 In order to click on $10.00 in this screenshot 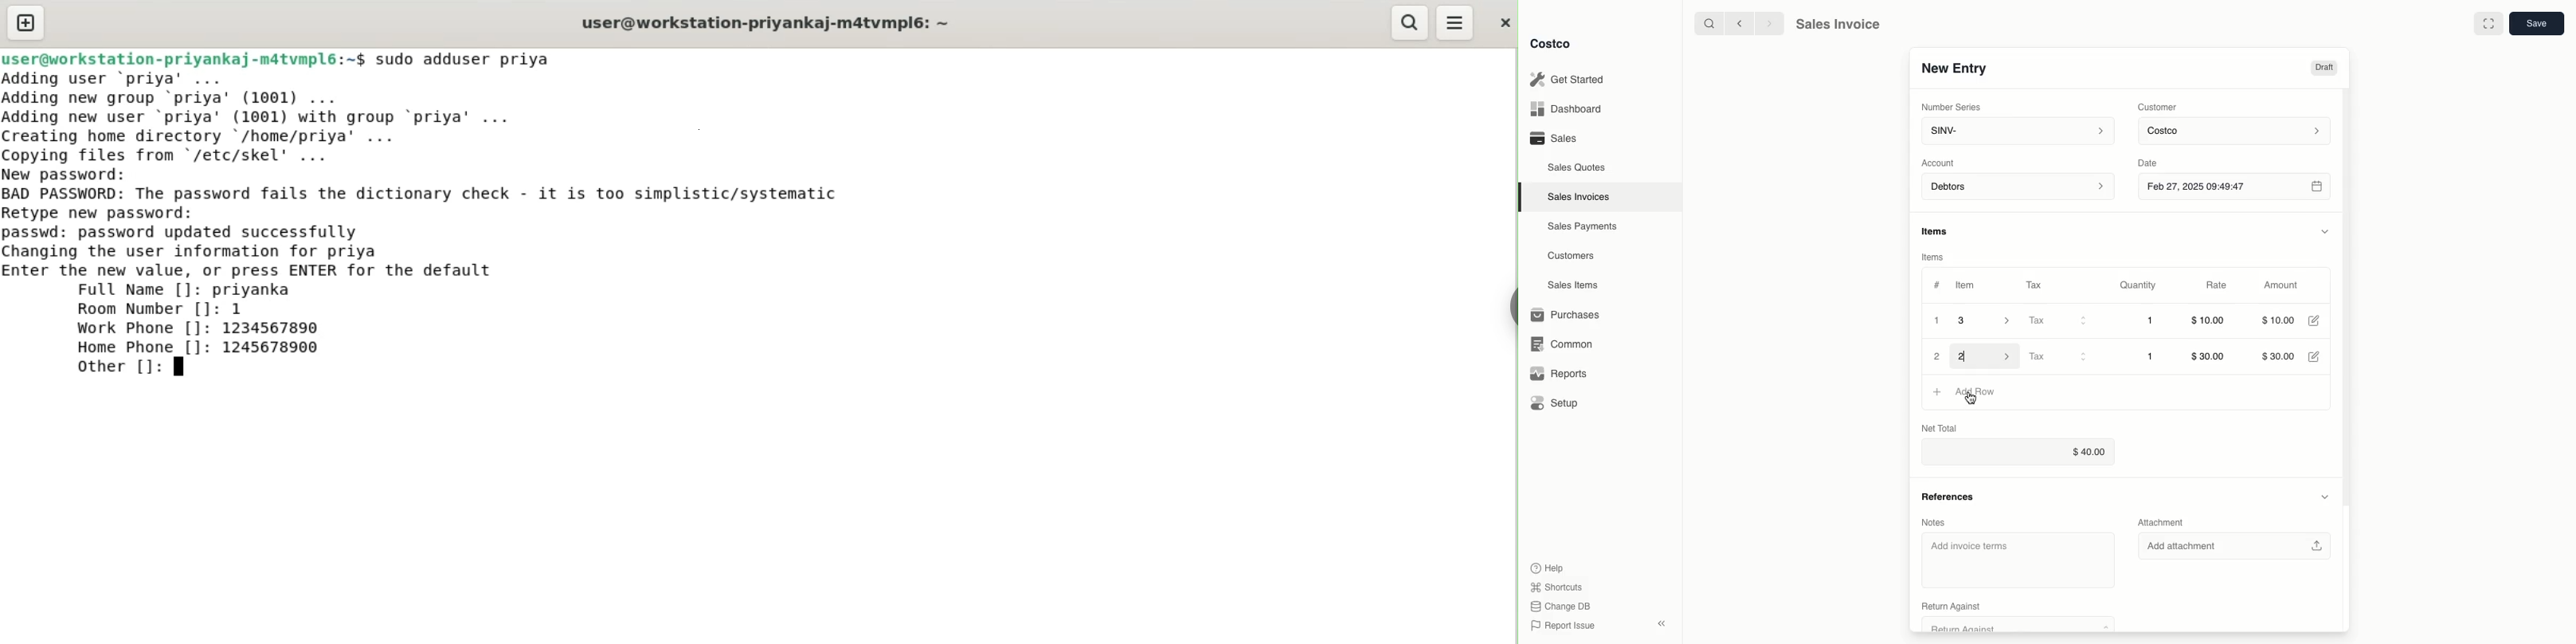, I will do `click(2209, 323)`.